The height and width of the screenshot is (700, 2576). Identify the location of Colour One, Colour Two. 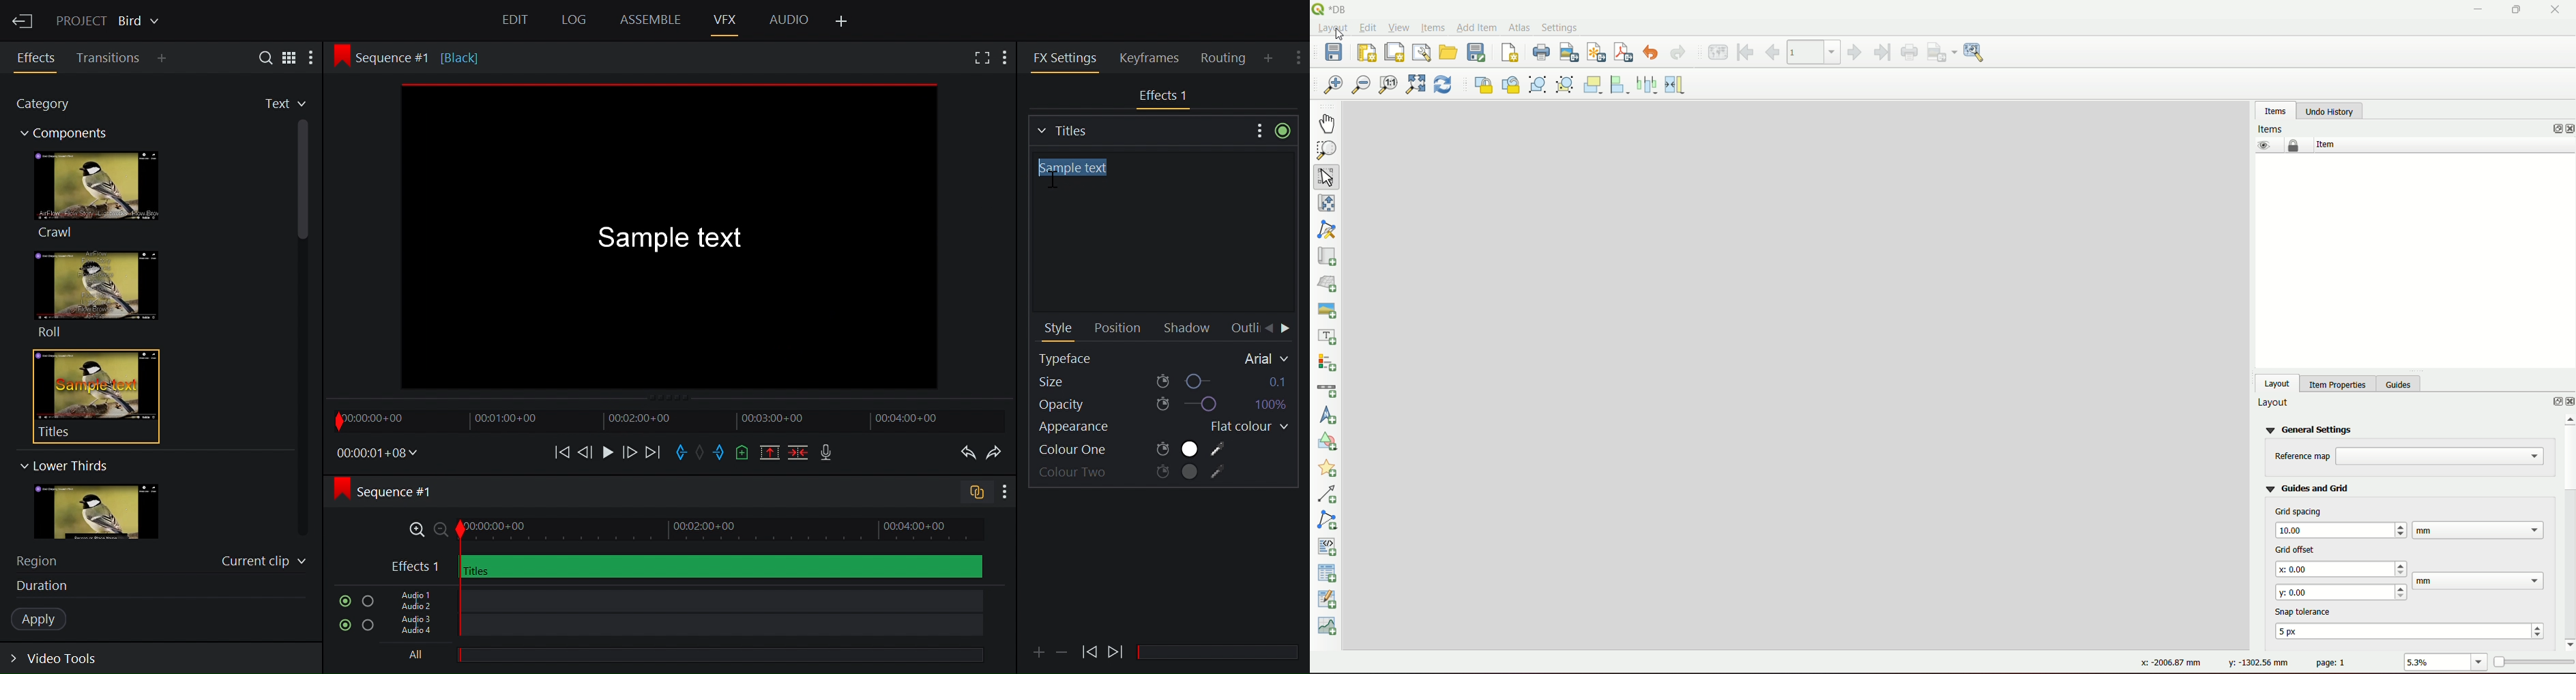
(1133, 450).